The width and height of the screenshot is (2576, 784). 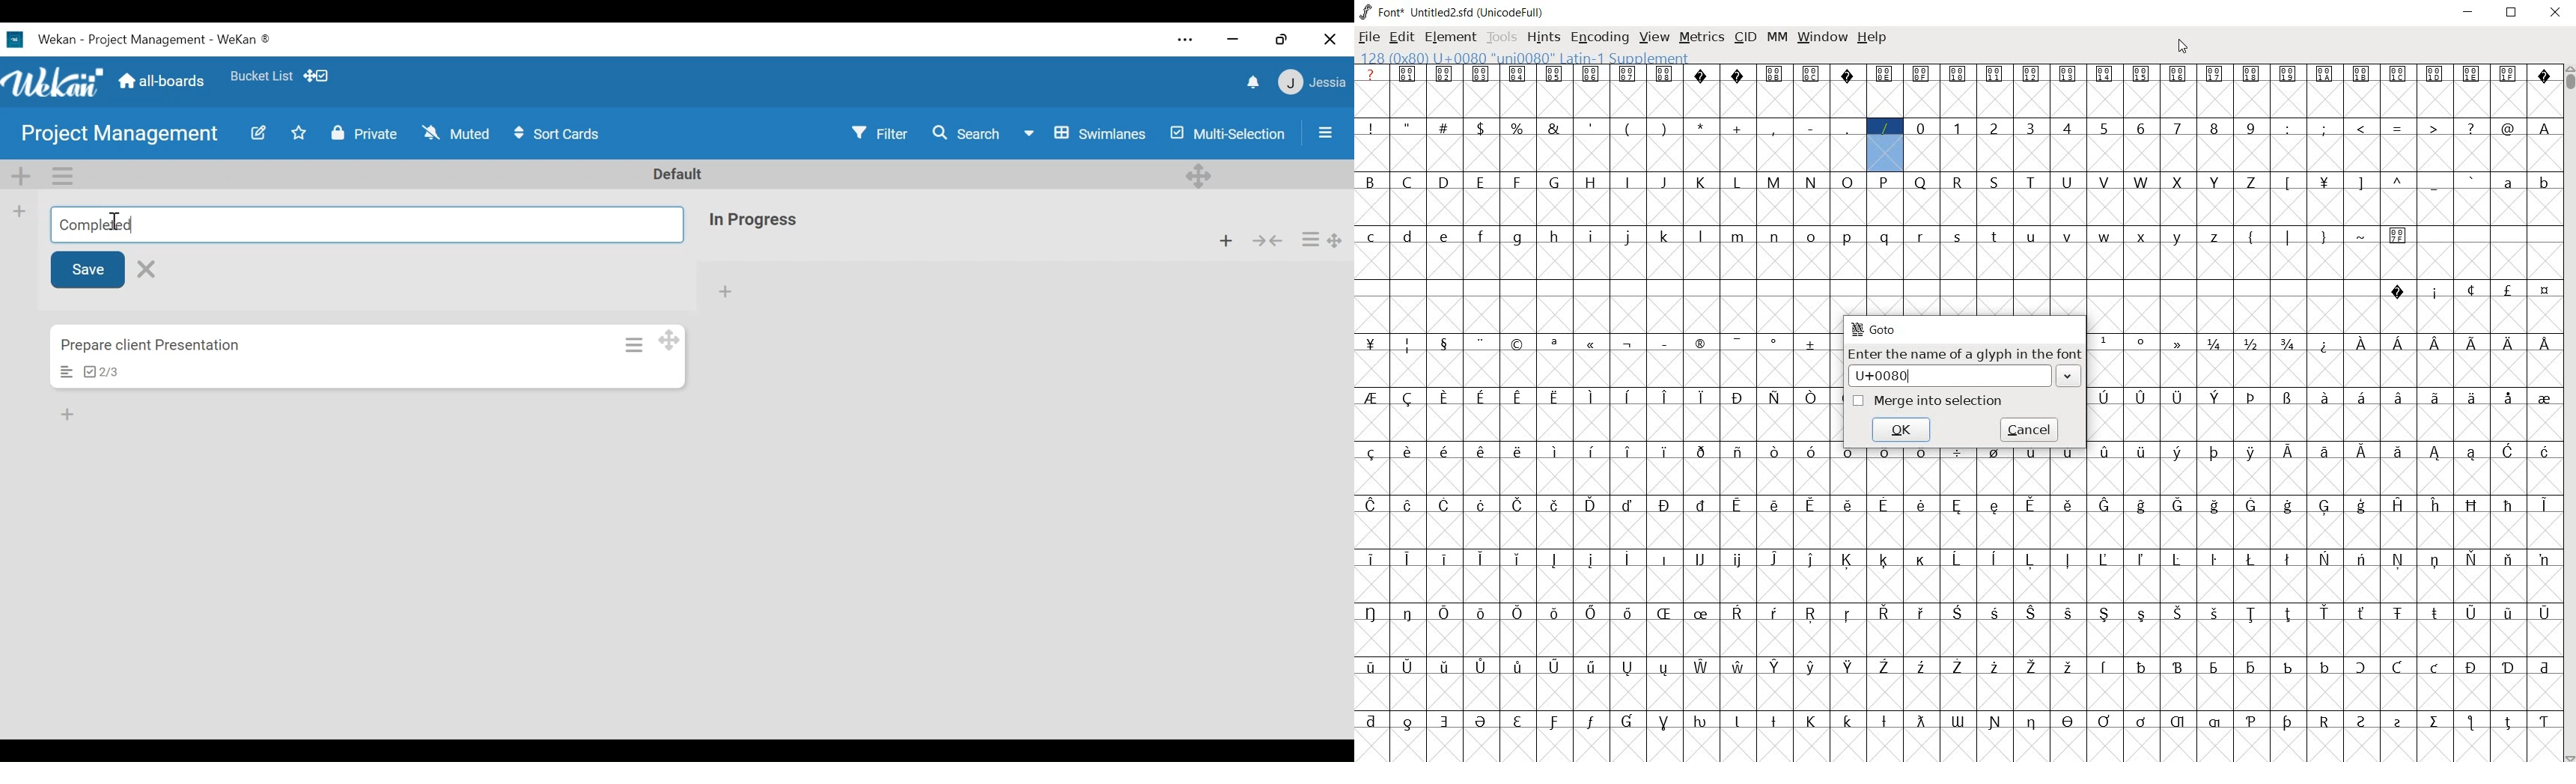 I want to click on glyph, so click(x=2214, y=453).